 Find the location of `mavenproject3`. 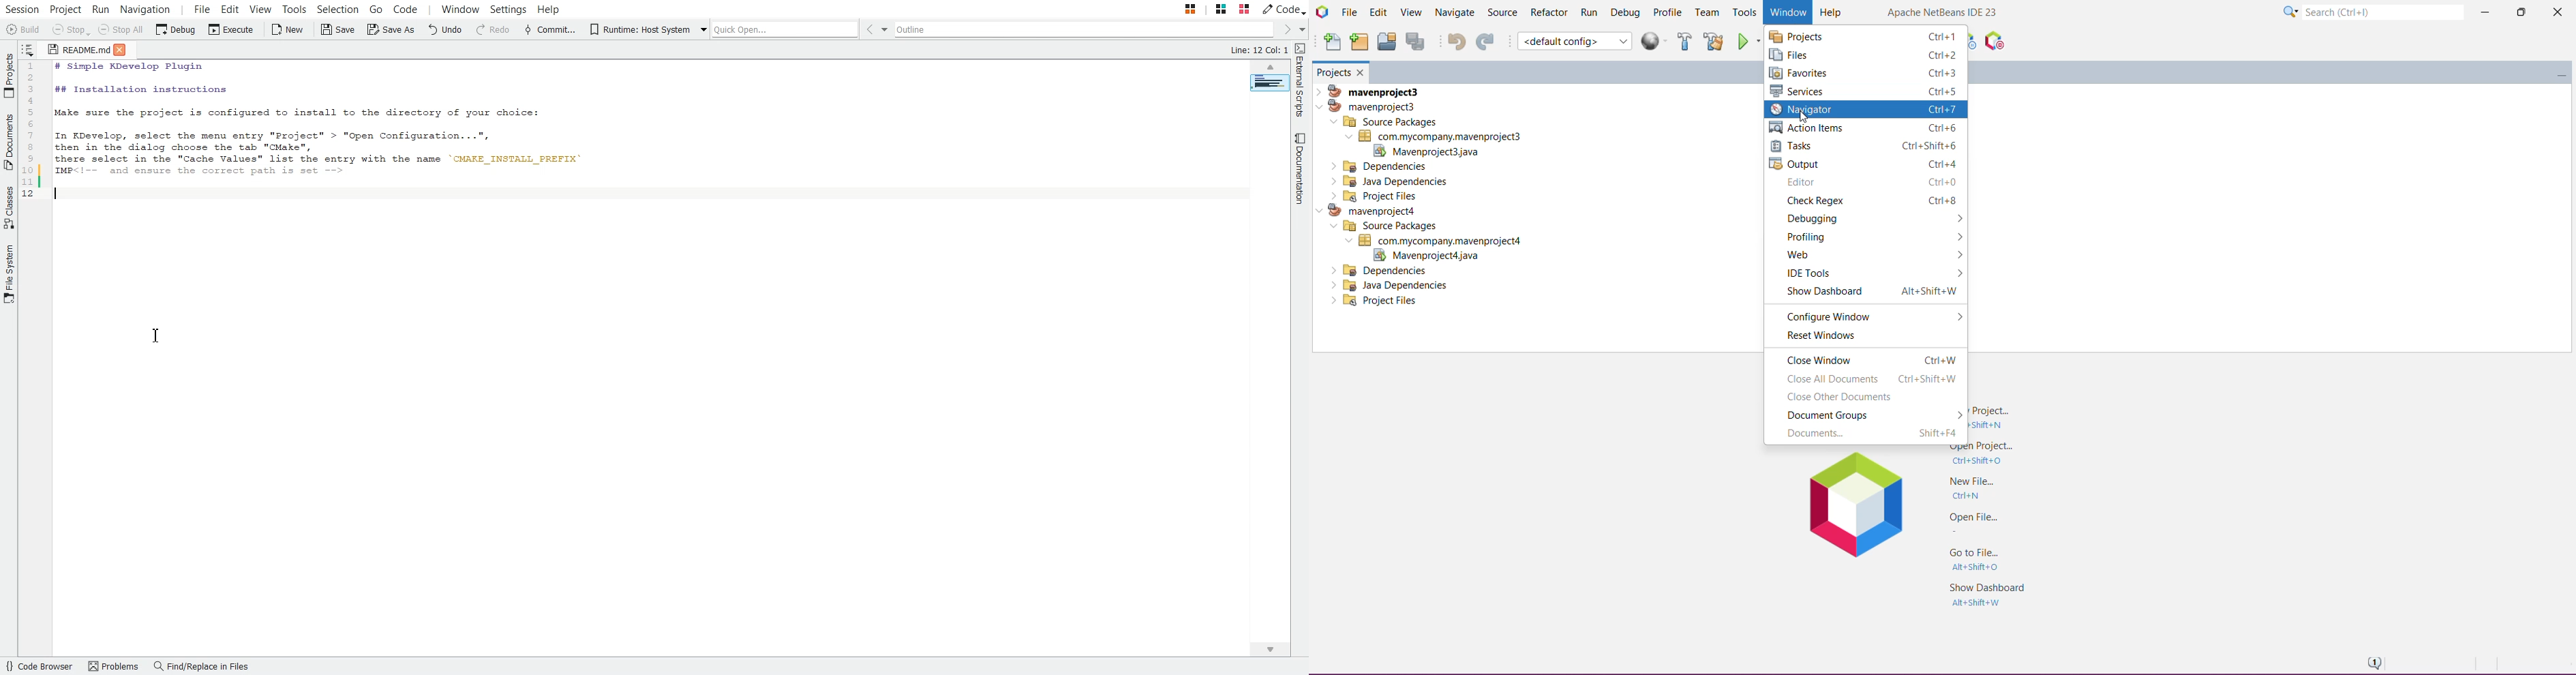

mavenproject3 is located at coordinates (1371, 106).